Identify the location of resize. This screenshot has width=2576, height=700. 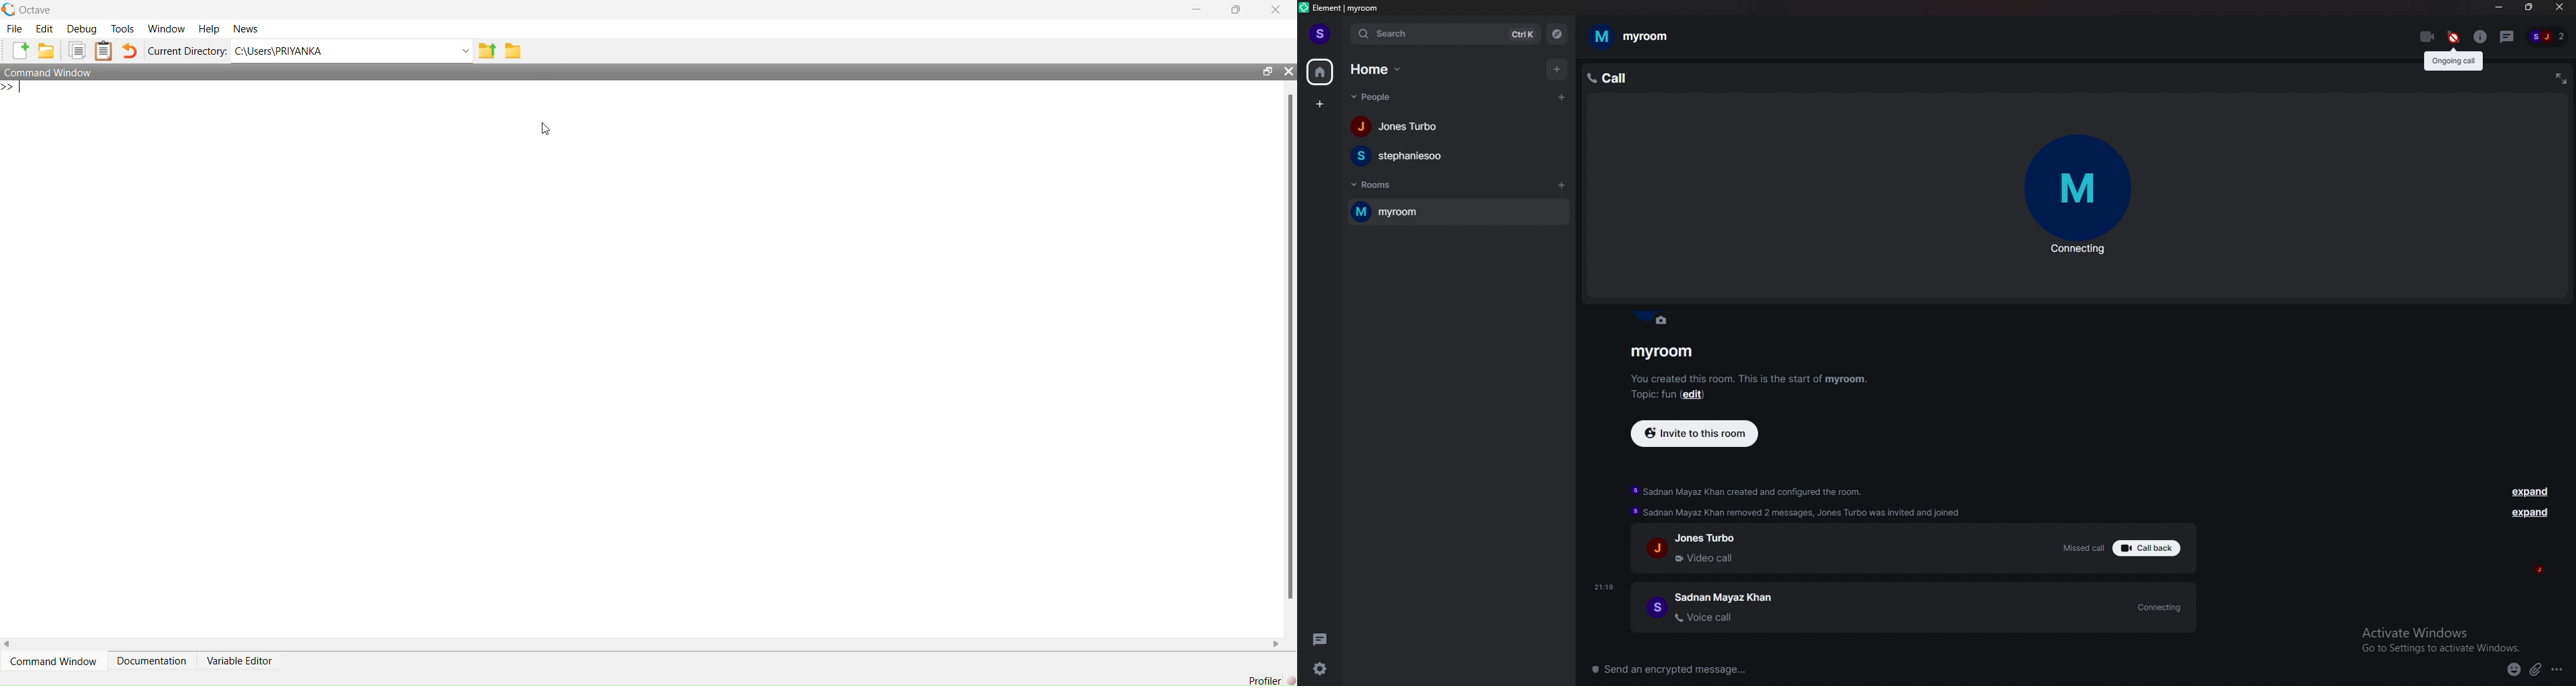
(2527, 7).